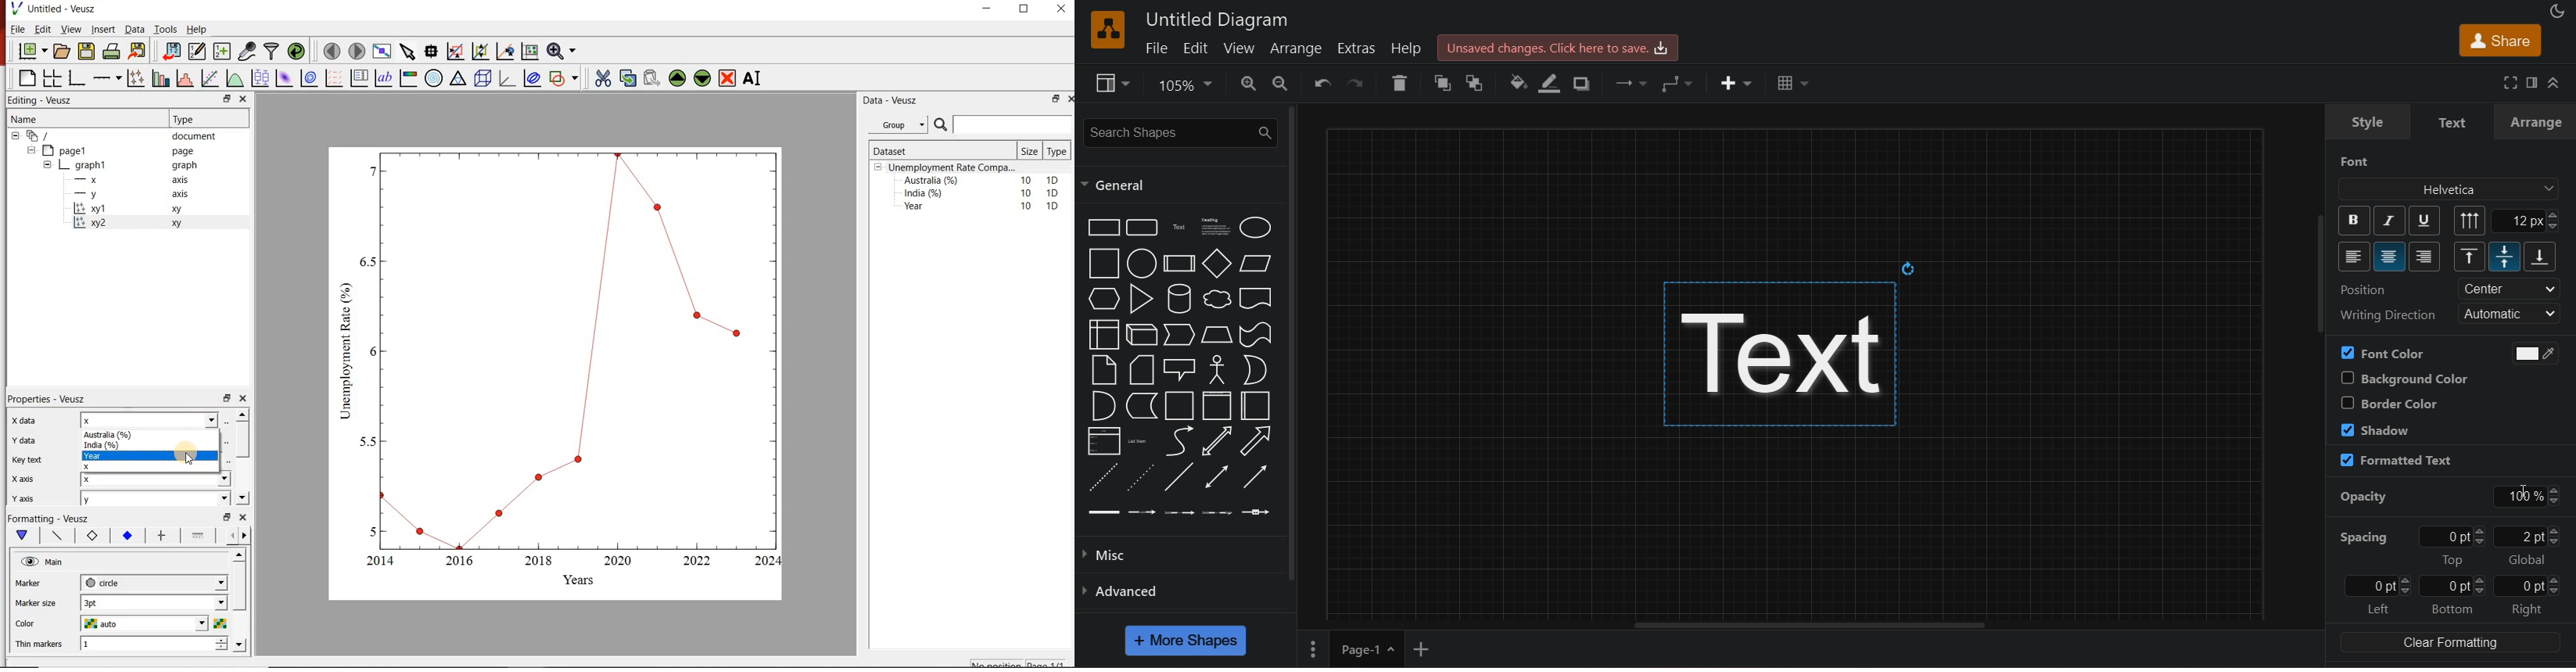 The height and width of the screenshot is (672, 2576). Describe the element at coordinates (136, 77) in the screenshot. I see `plot points with lines and errorbars` at that location.